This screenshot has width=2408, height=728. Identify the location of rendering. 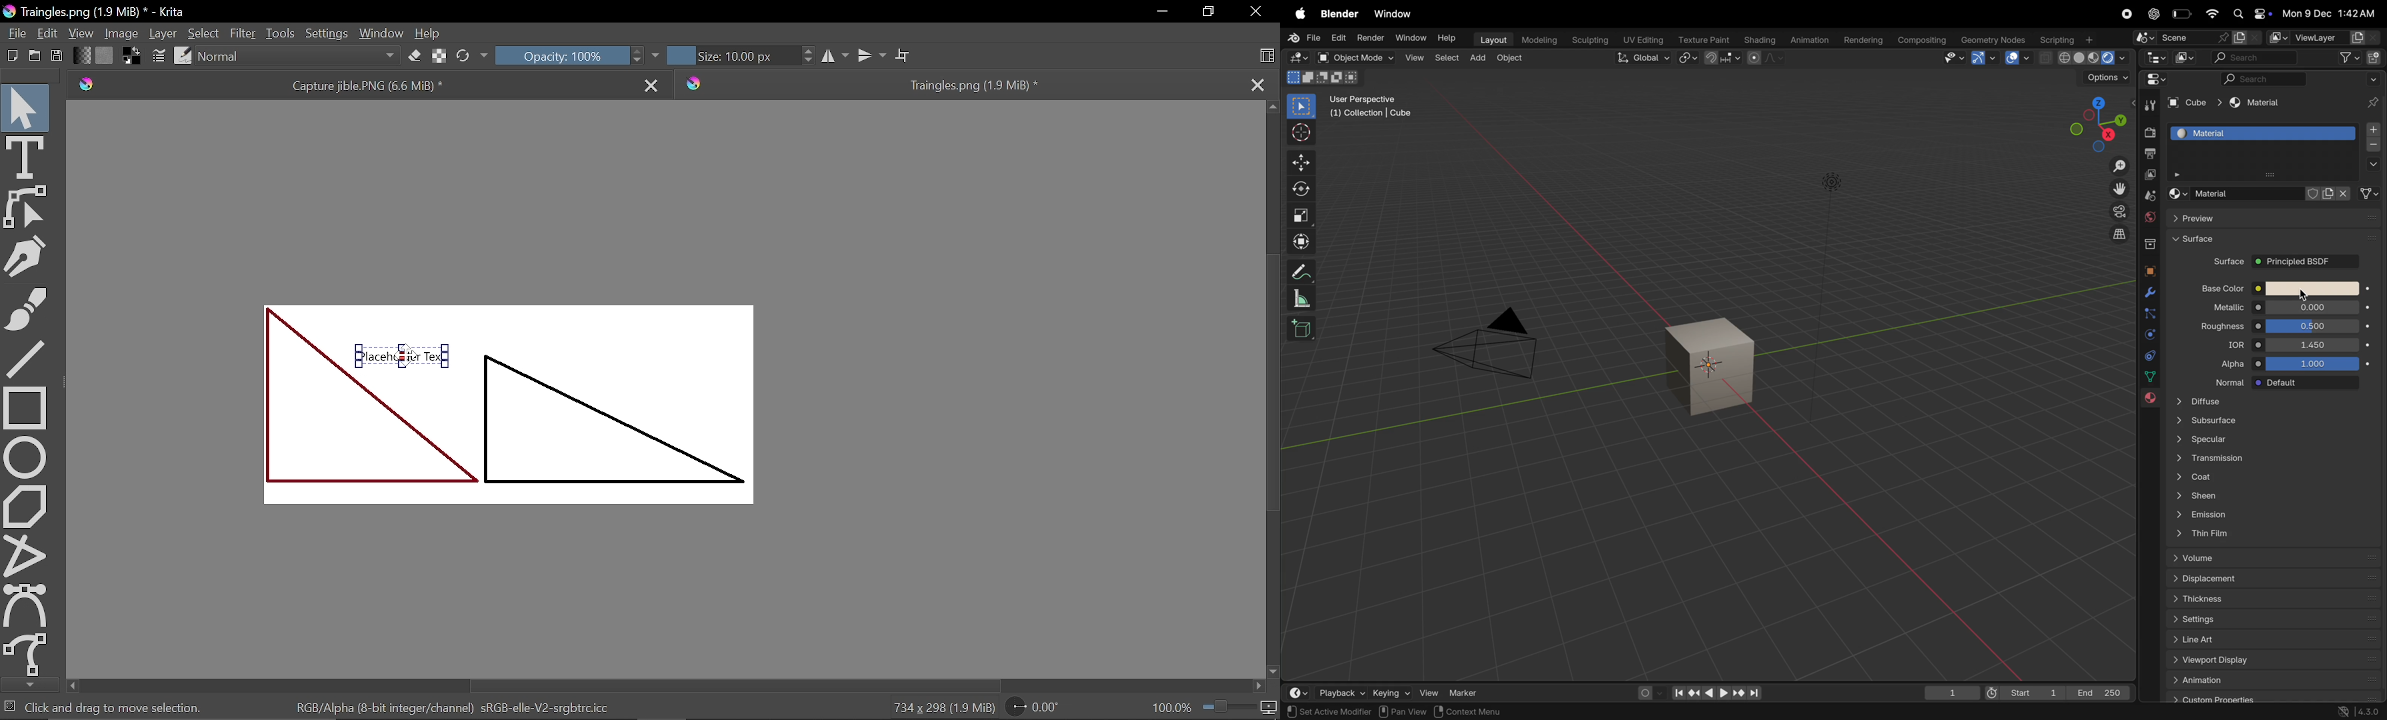
(1864, 41).